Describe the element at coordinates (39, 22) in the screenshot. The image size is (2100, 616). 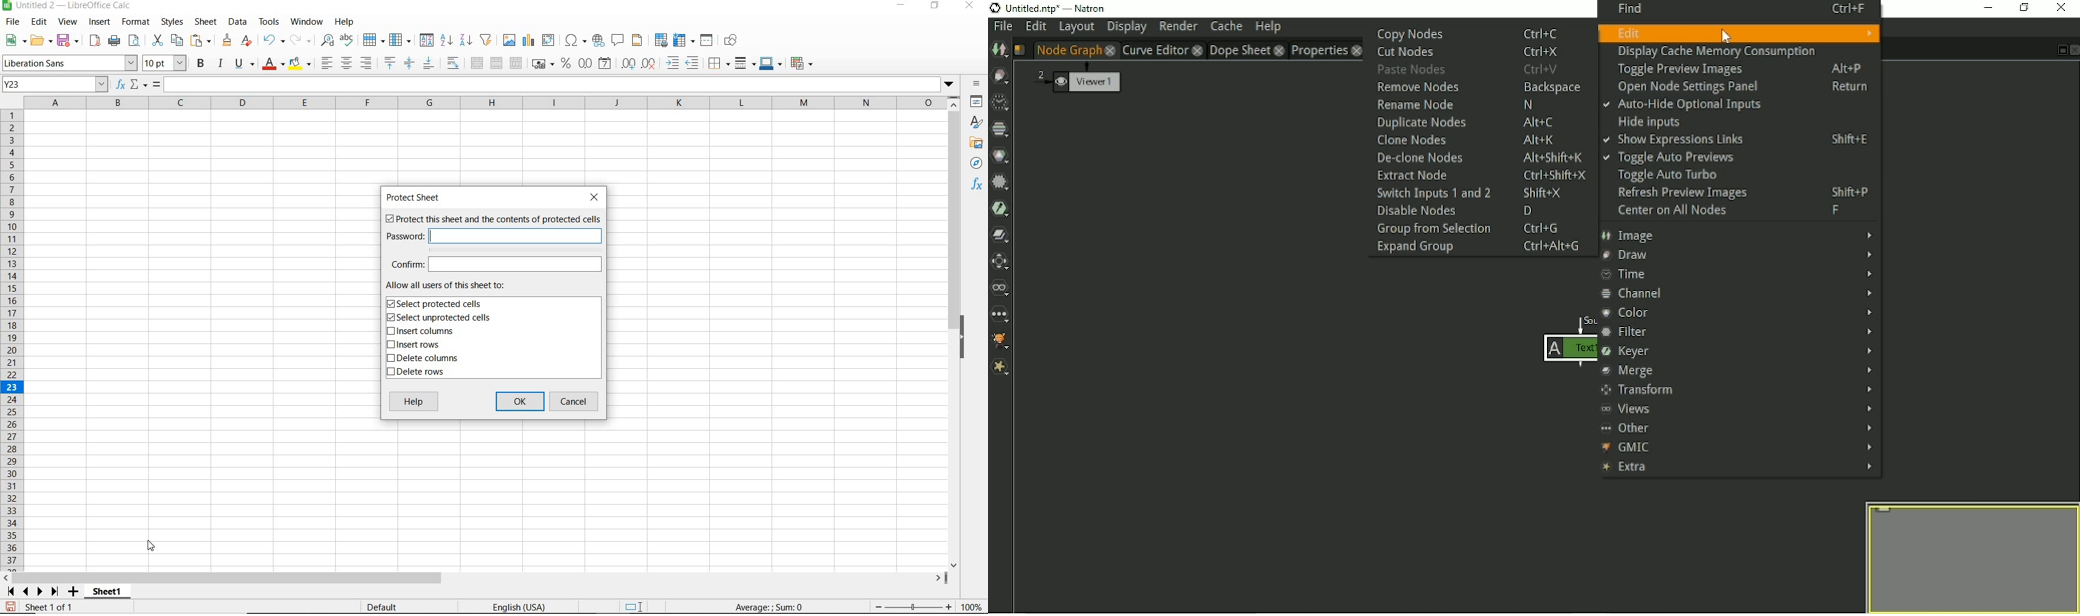
I see `EDIT` at that location.